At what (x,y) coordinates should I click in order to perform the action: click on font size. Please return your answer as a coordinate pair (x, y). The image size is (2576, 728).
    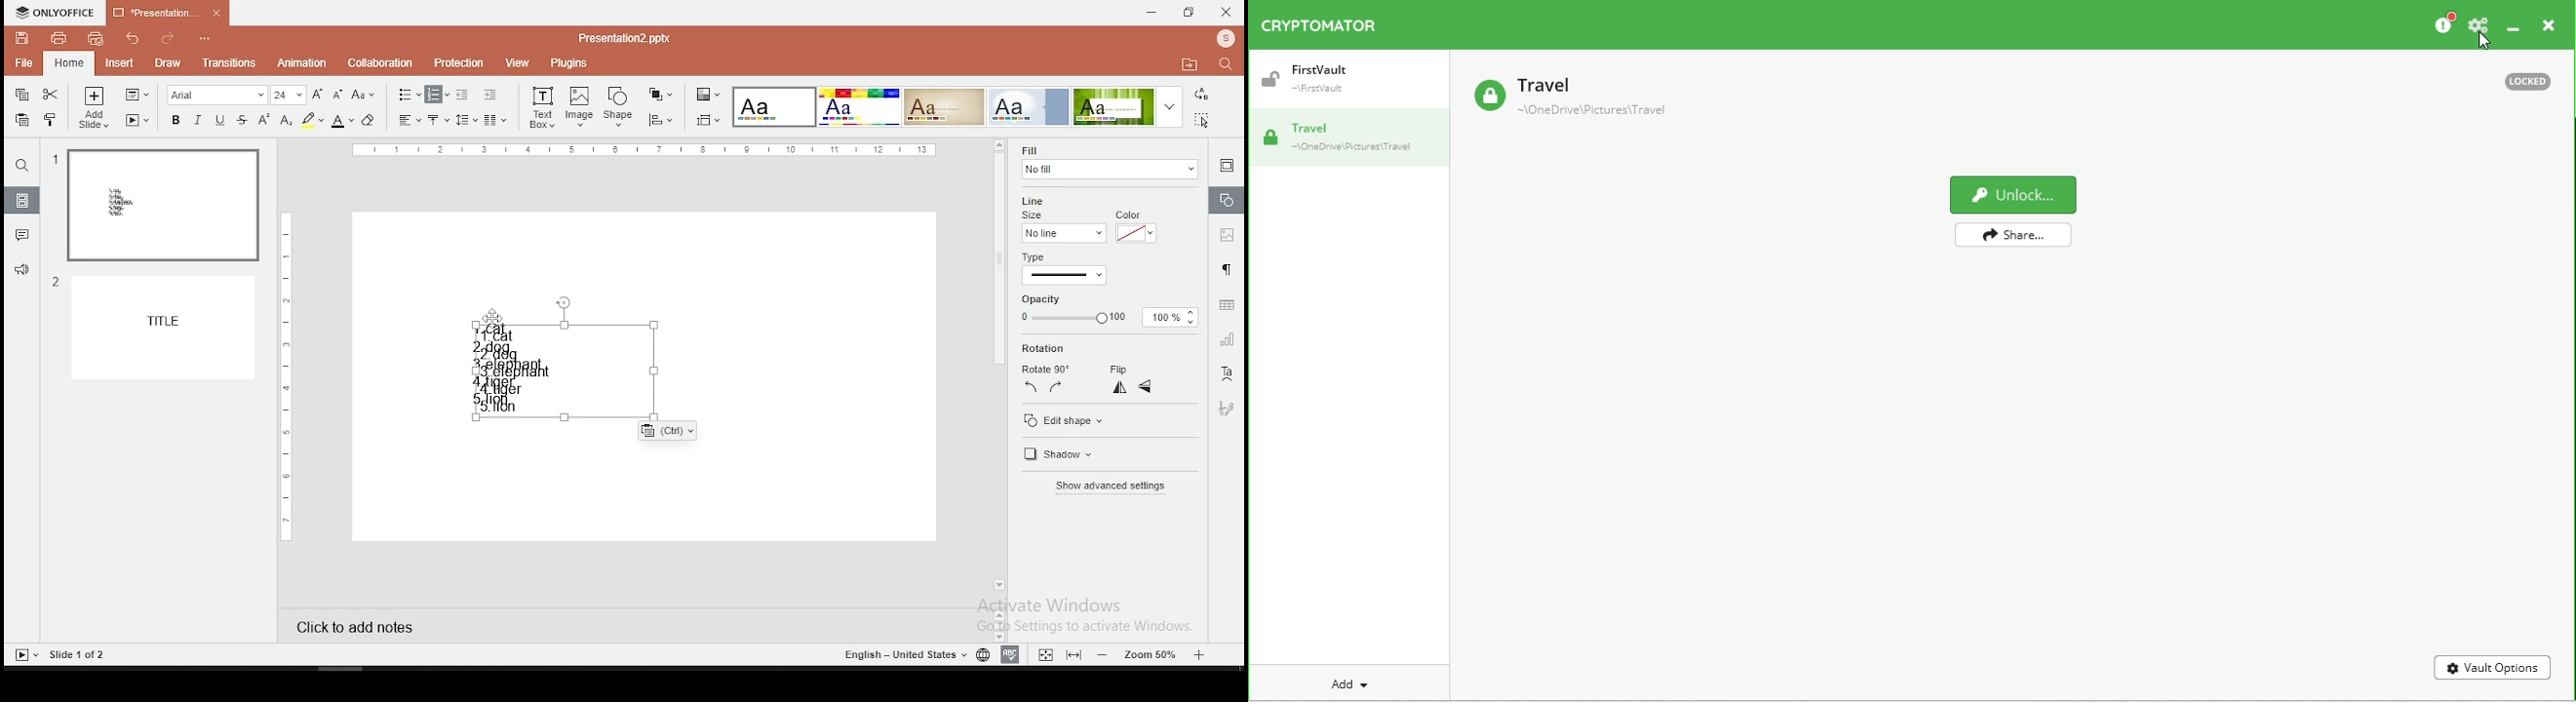
    Looking at the image, I should click on (289, 95).